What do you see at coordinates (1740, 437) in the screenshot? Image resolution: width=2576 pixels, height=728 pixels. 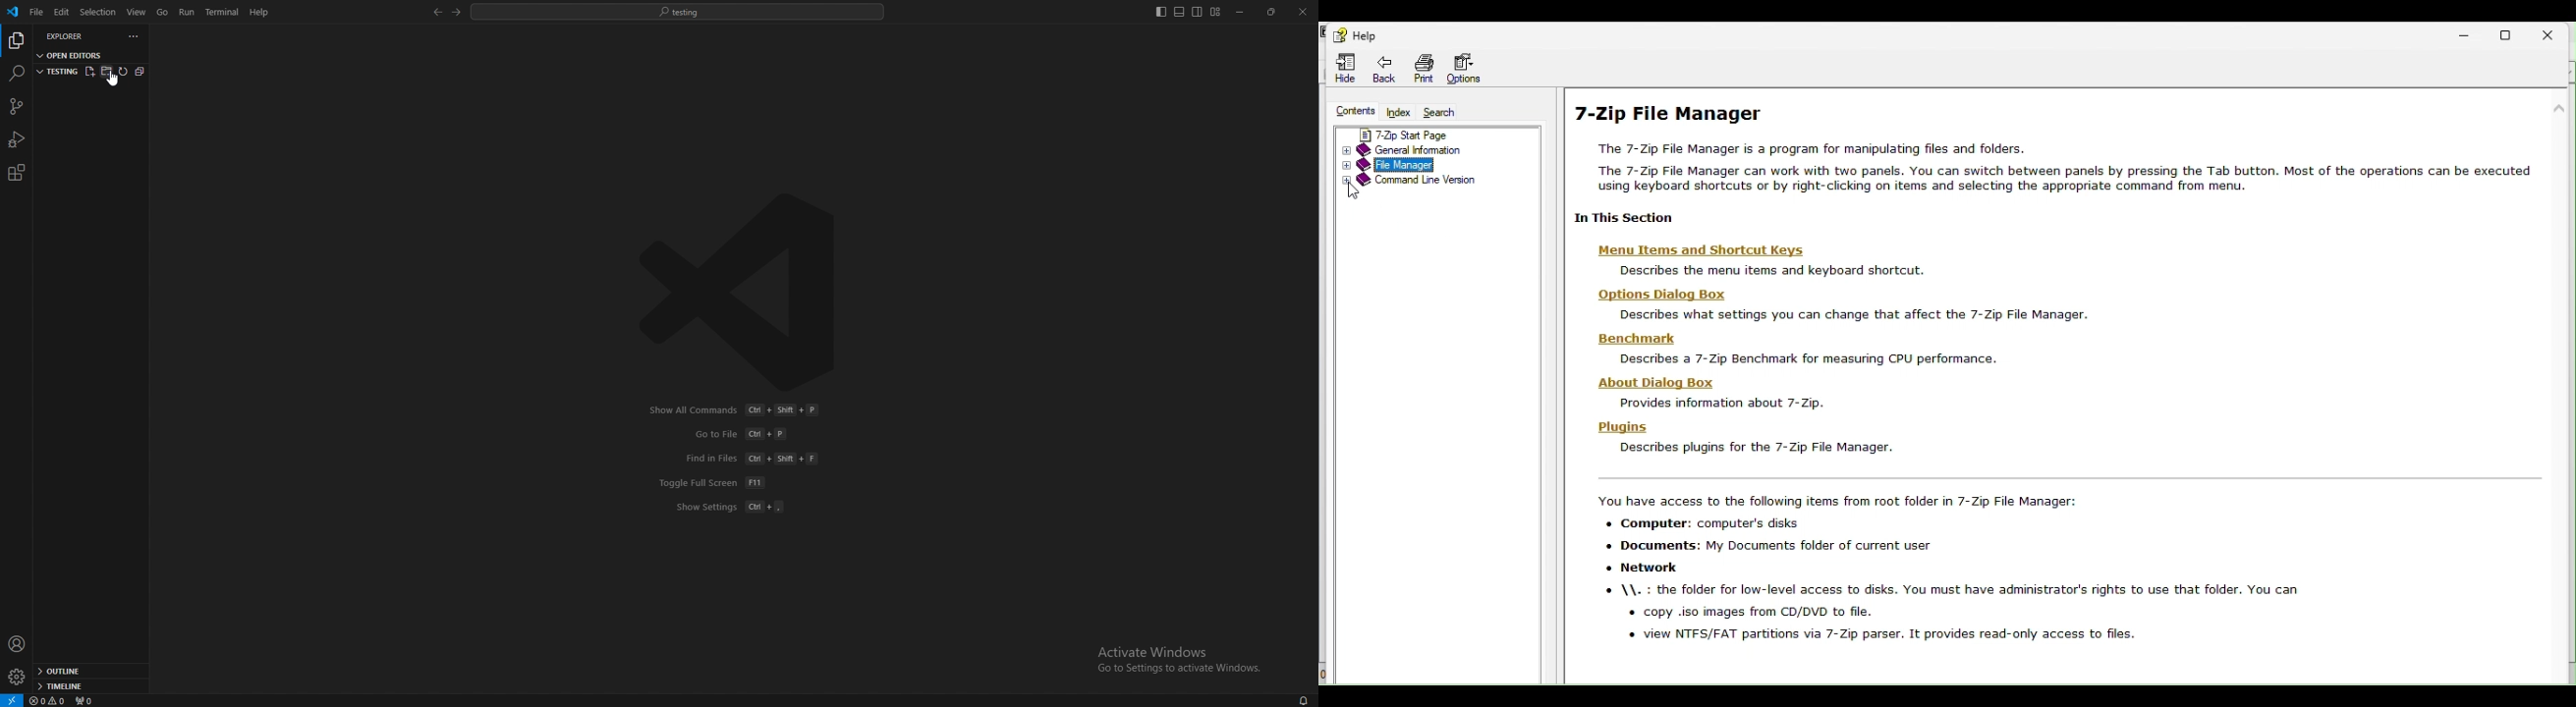 I see `Plugins` at bounding box center [1740, 437].